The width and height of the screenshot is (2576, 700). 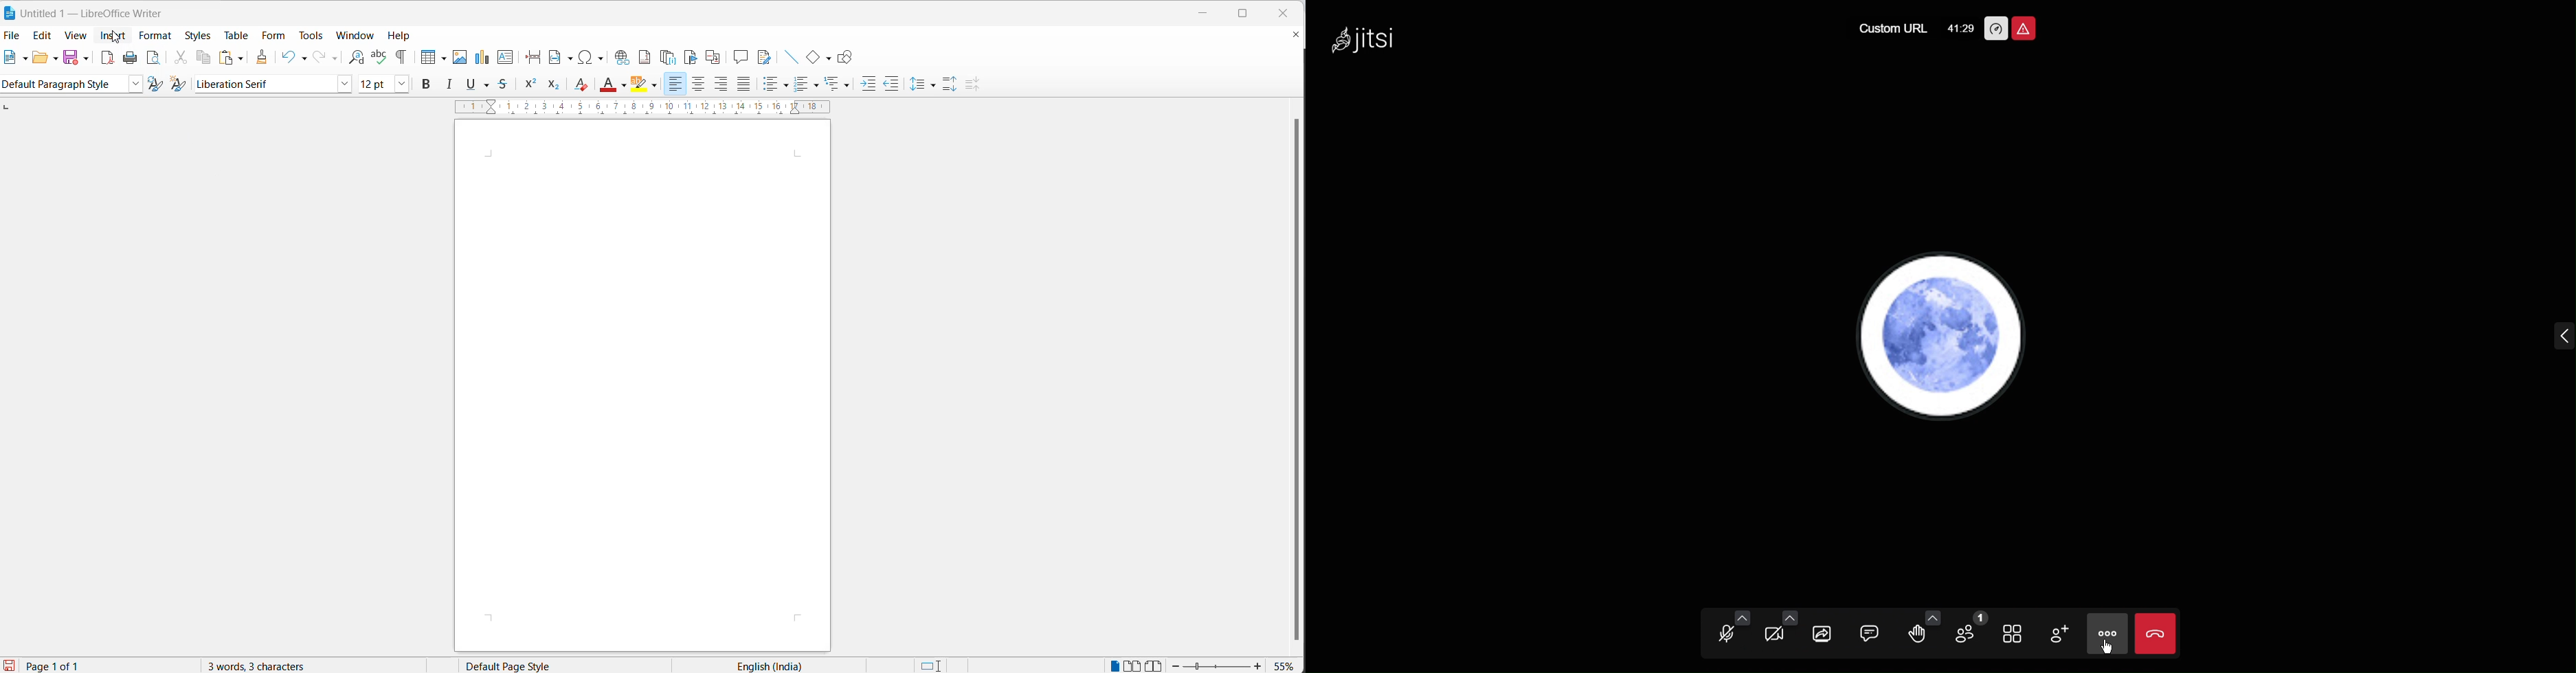 What do you see at coordinates (484, 58) in the screenshot?
I see `insert chart` at bounding box center [484, 58].